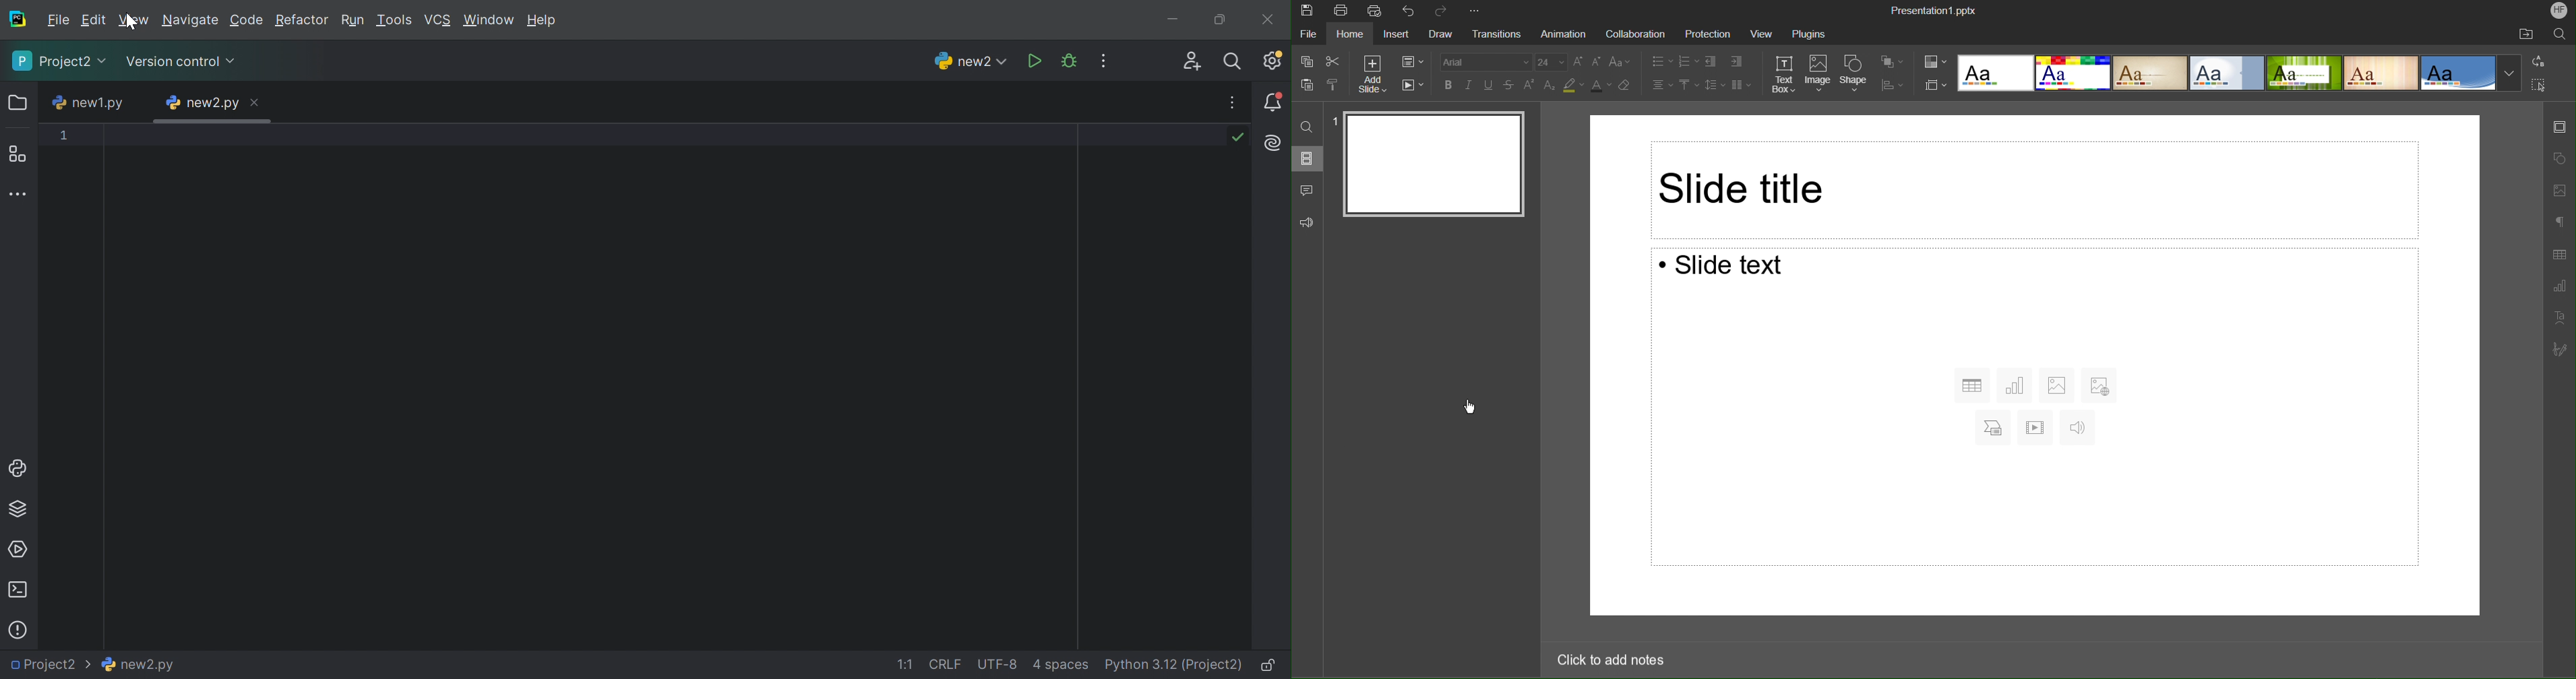 This screenshot has height=700, width=2576. Describe the element at coordinates (1573, 87) in the screenshot. I see `highlight color` at that location.